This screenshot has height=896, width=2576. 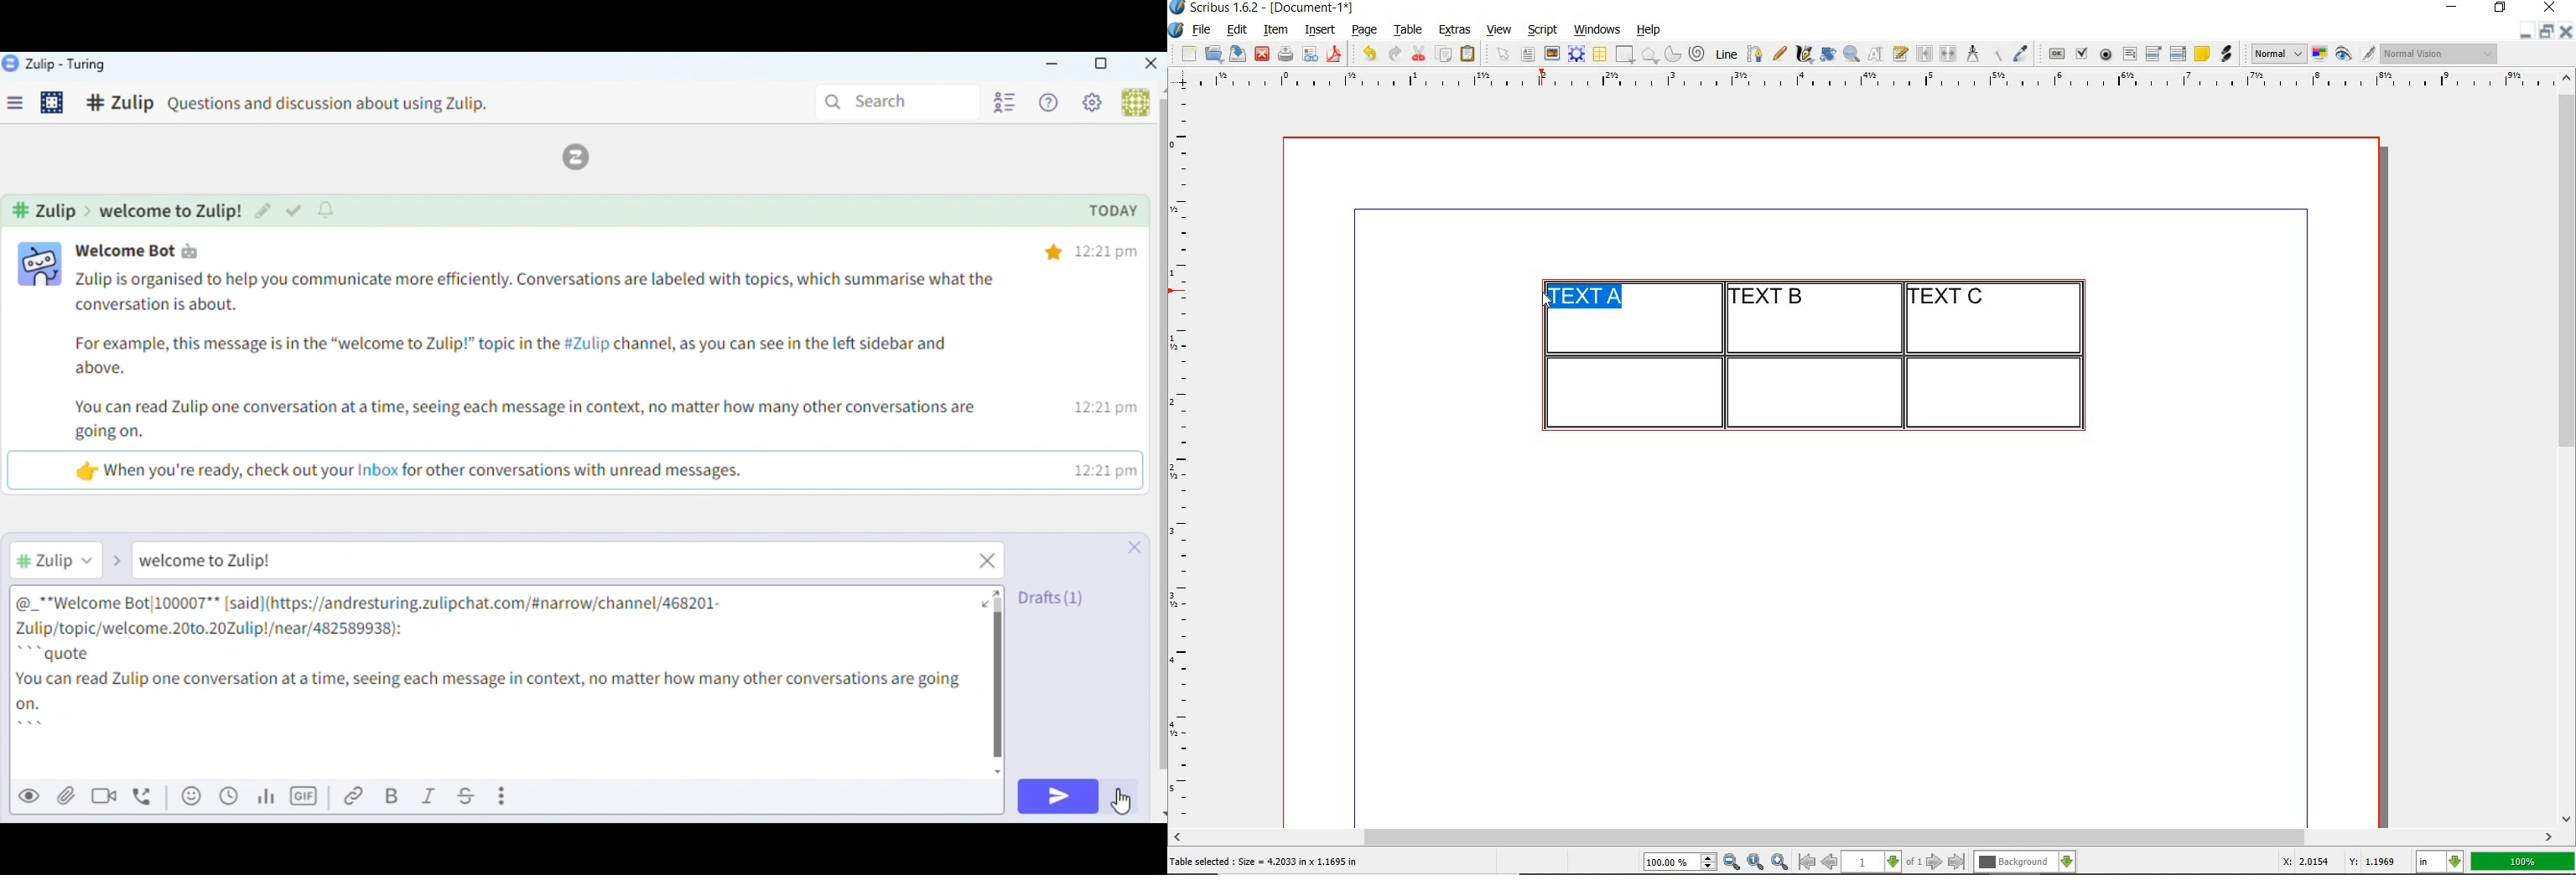 I want to click on user name, so click(x=151, y=250).